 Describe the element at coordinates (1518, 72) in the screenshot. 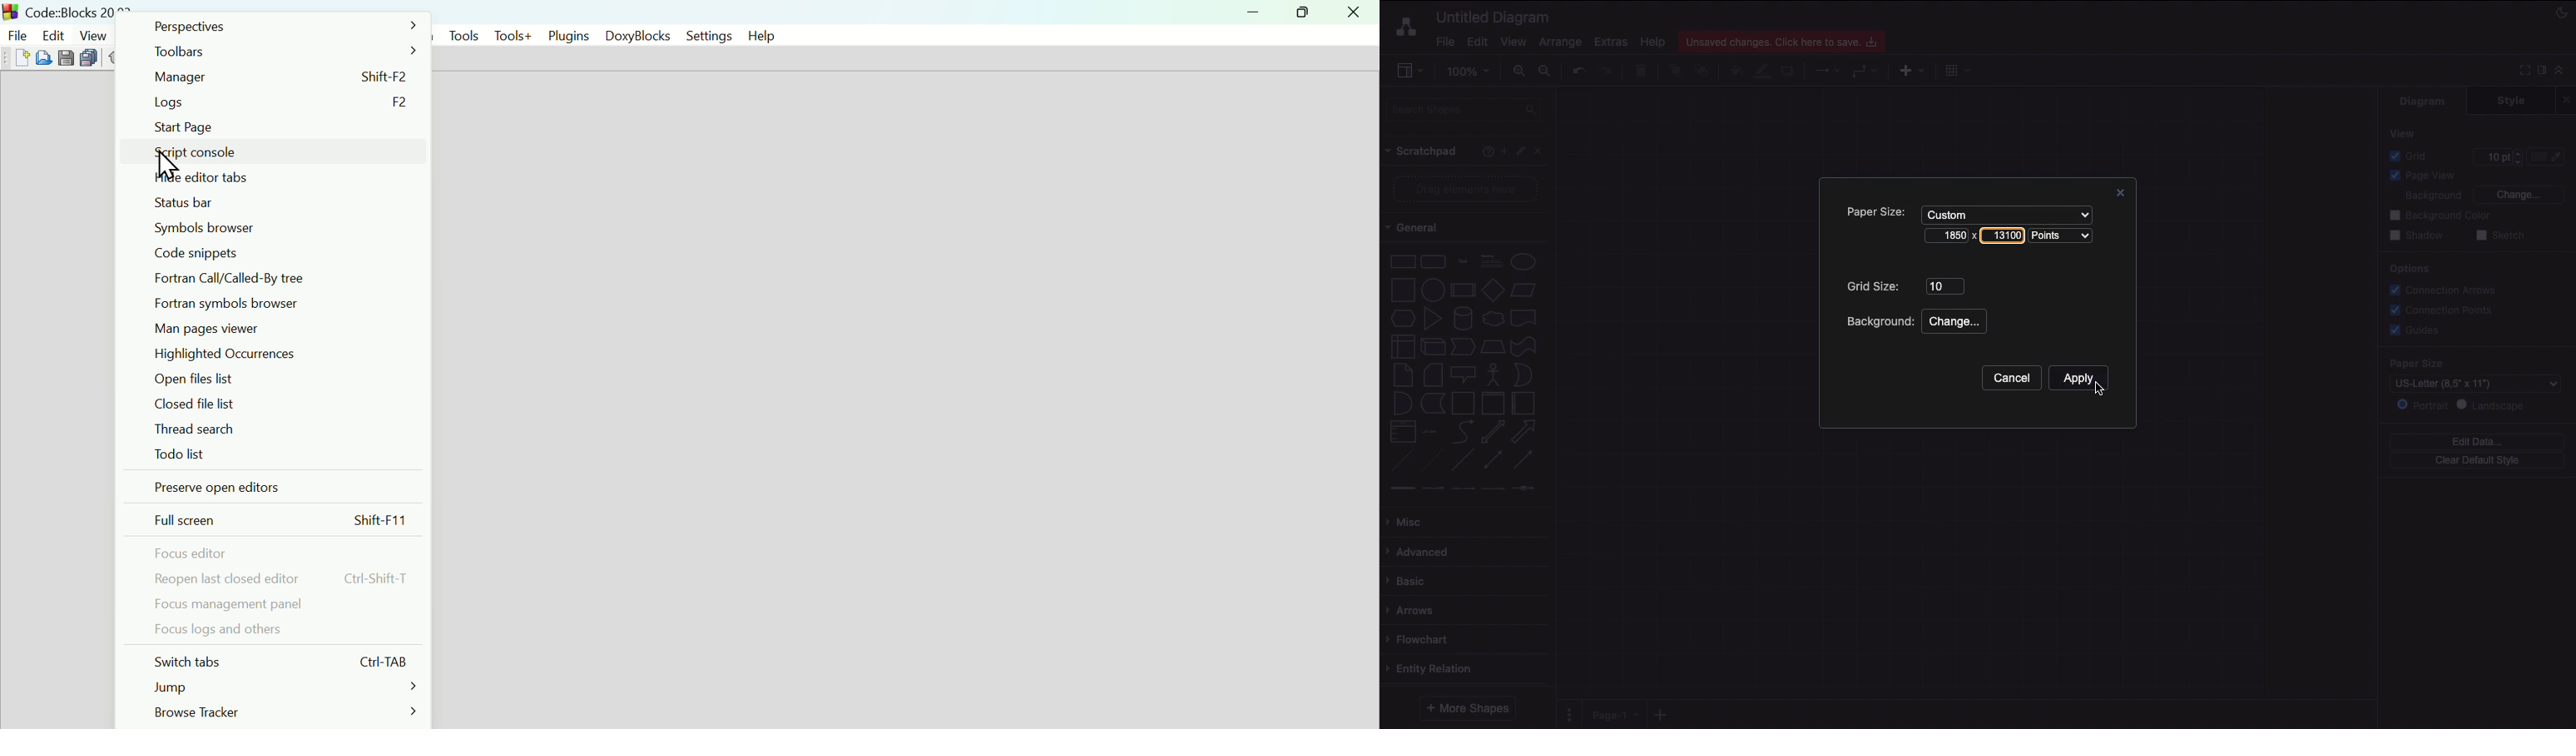

I see `Zoom in` at that location.